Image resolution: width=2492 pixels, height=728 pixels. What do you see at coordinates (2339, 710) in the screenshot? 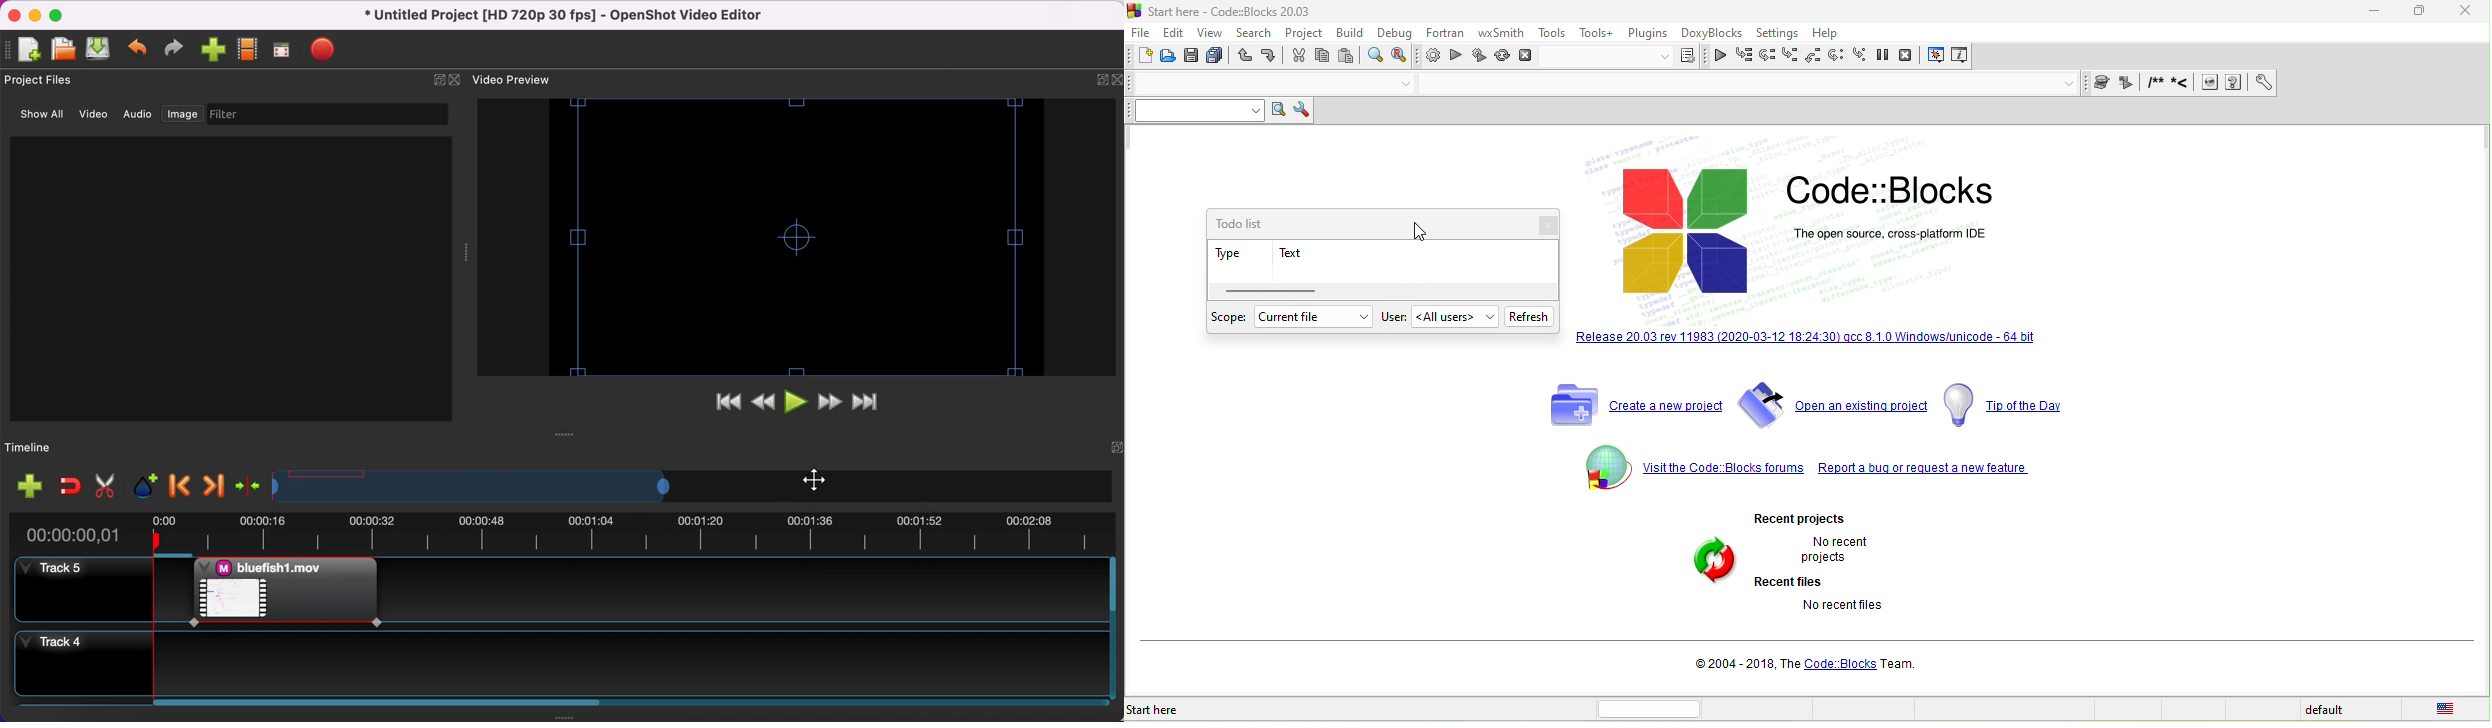
I see `default` at bounding box center [2339, 710].